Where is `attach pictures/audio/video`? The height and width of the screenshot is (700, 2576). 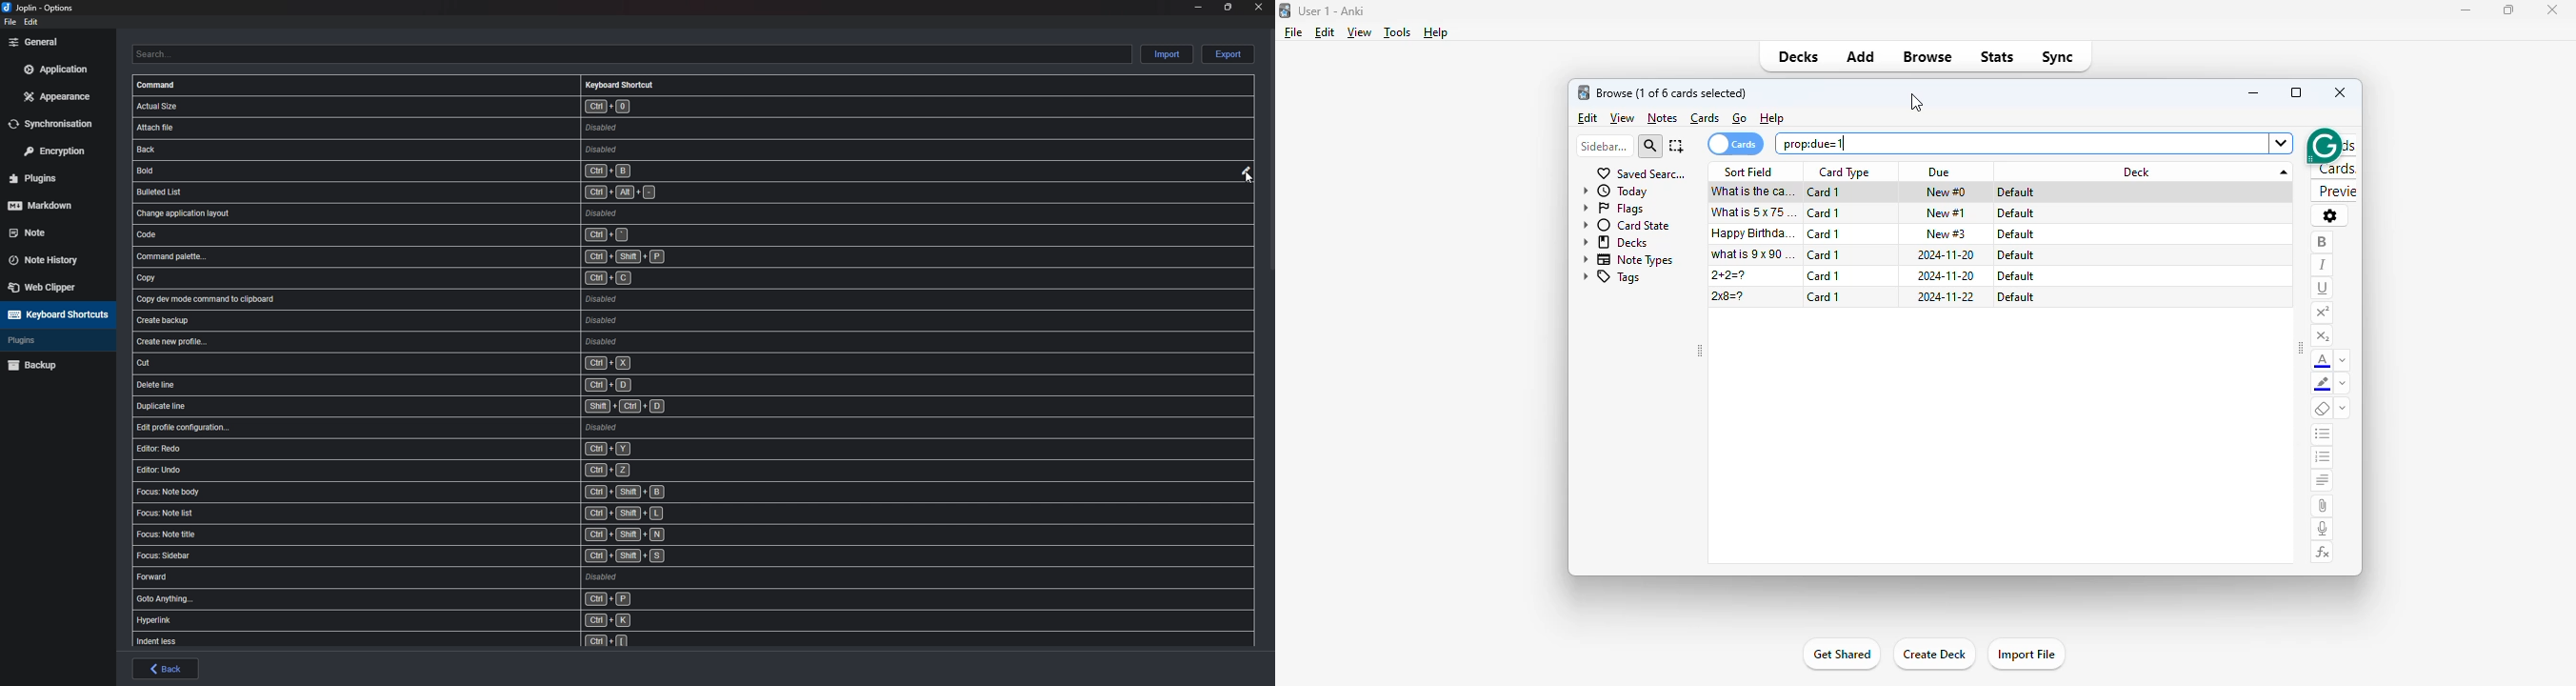 attach pictures/audio/video is located at coordinates (2323, 506).